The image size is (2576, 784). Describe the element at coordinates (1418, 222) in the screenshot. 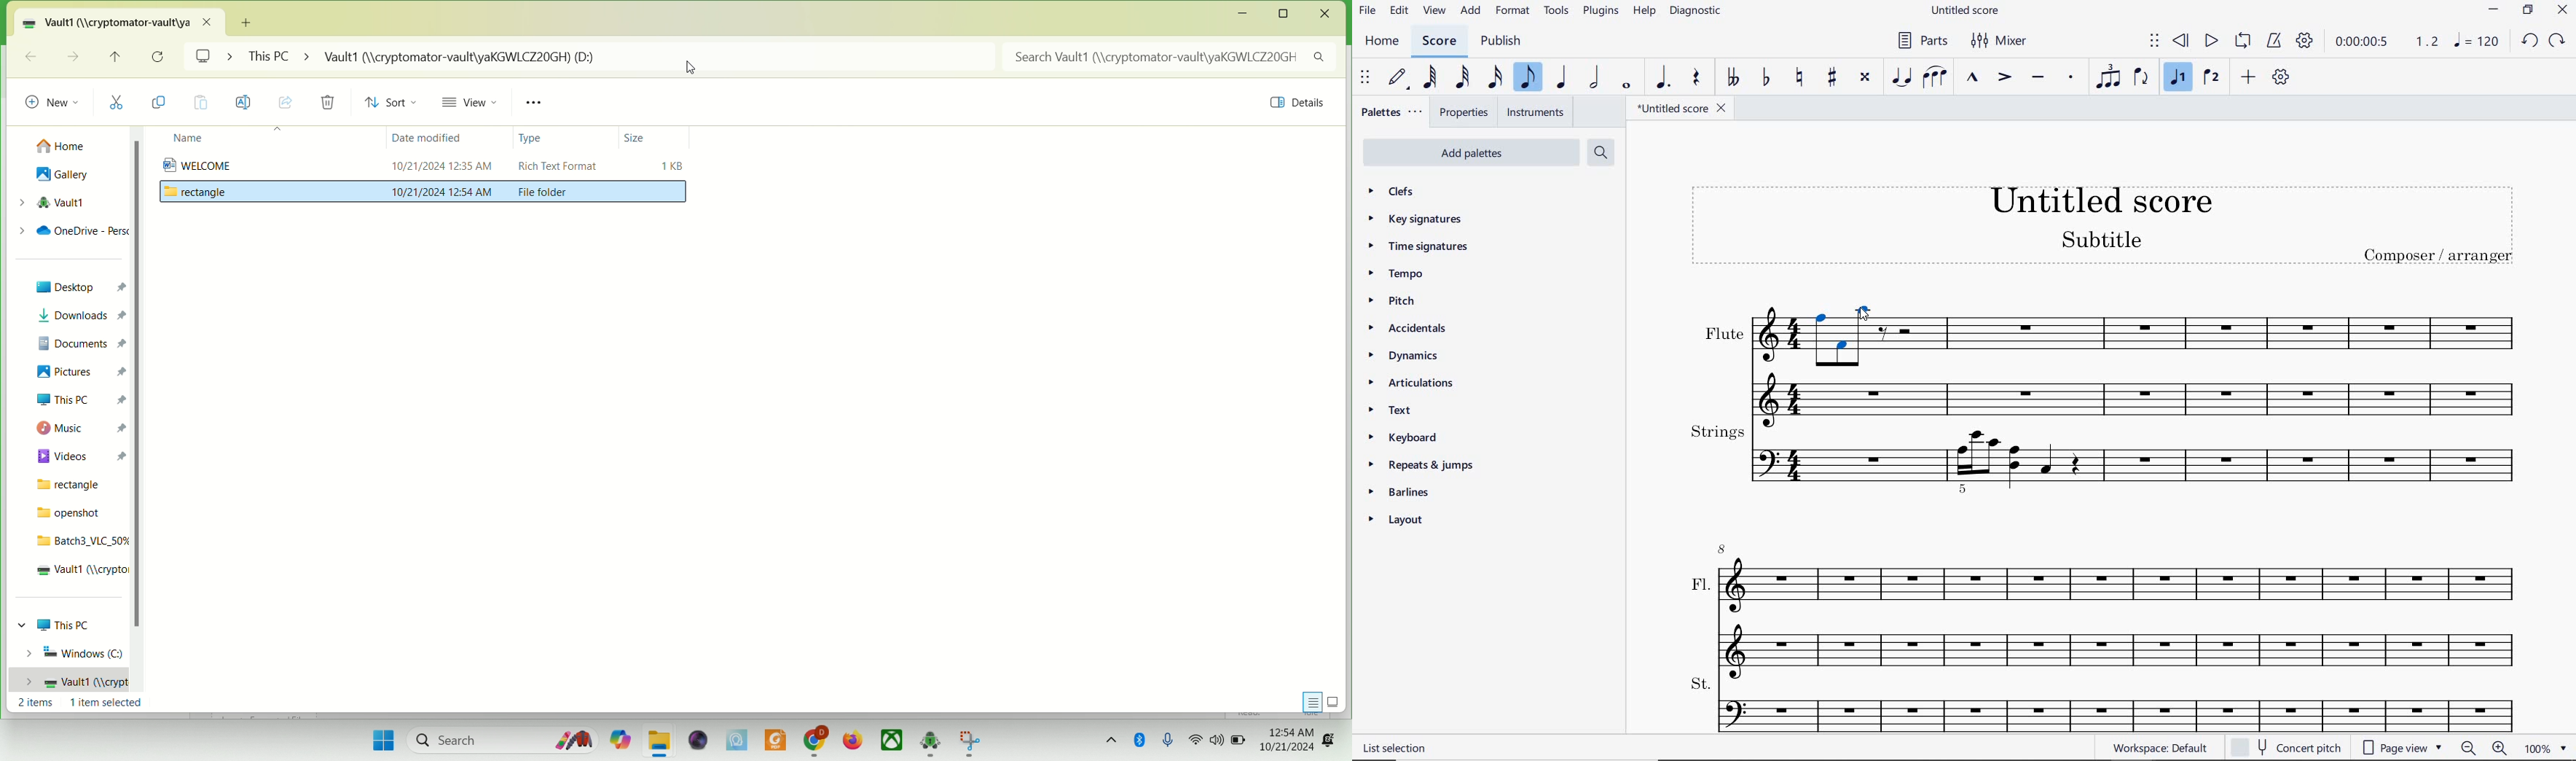

I see `key signatures` at that location.